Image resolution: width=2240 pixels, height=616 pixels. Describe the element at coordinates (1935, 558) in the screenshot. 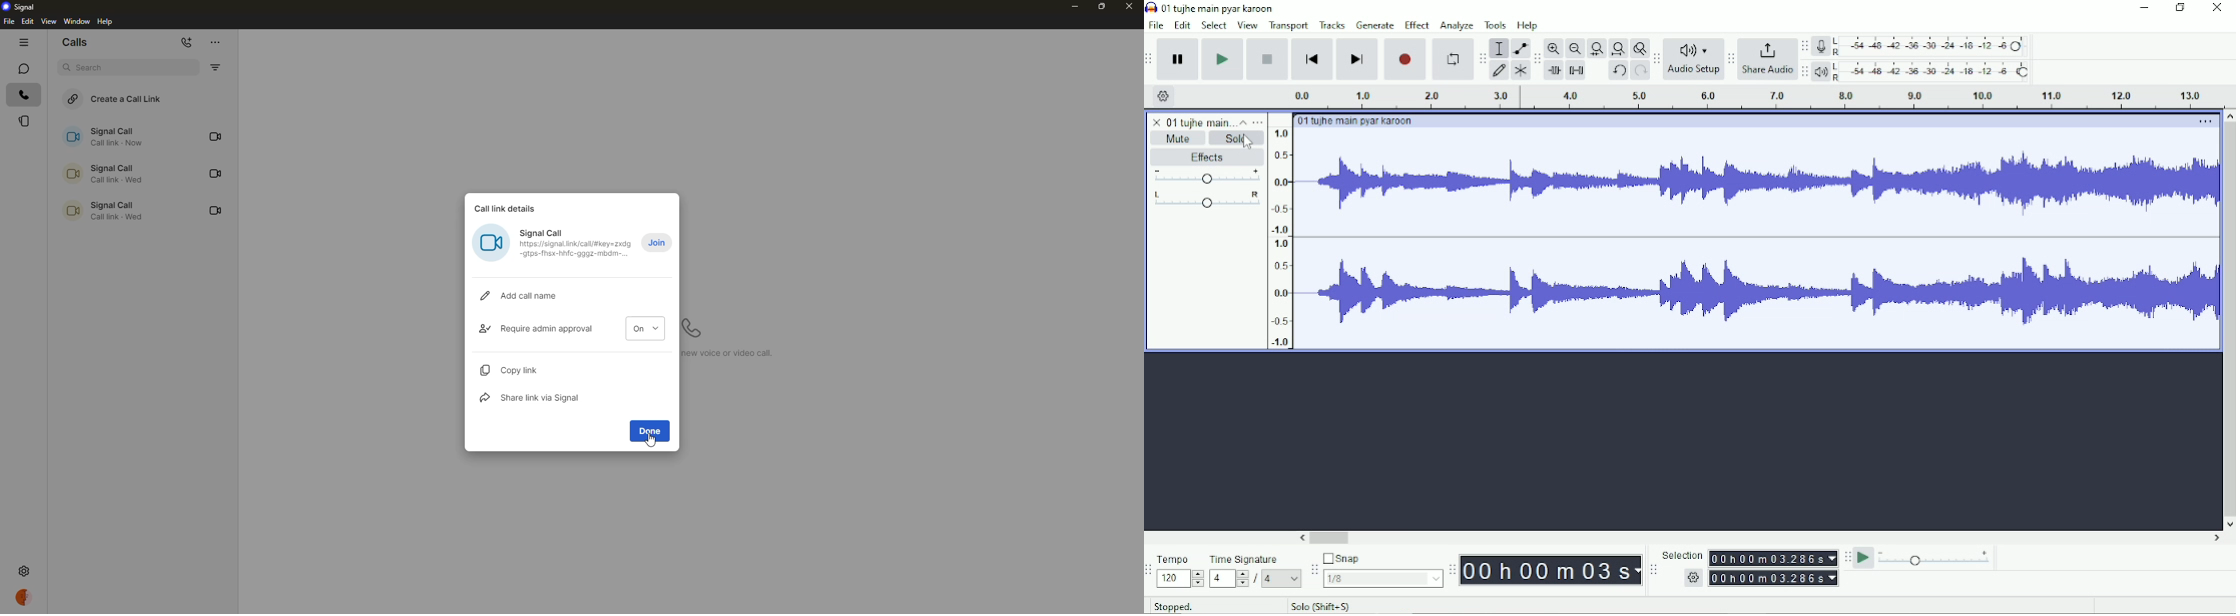

I see `Playback speed` at that location.